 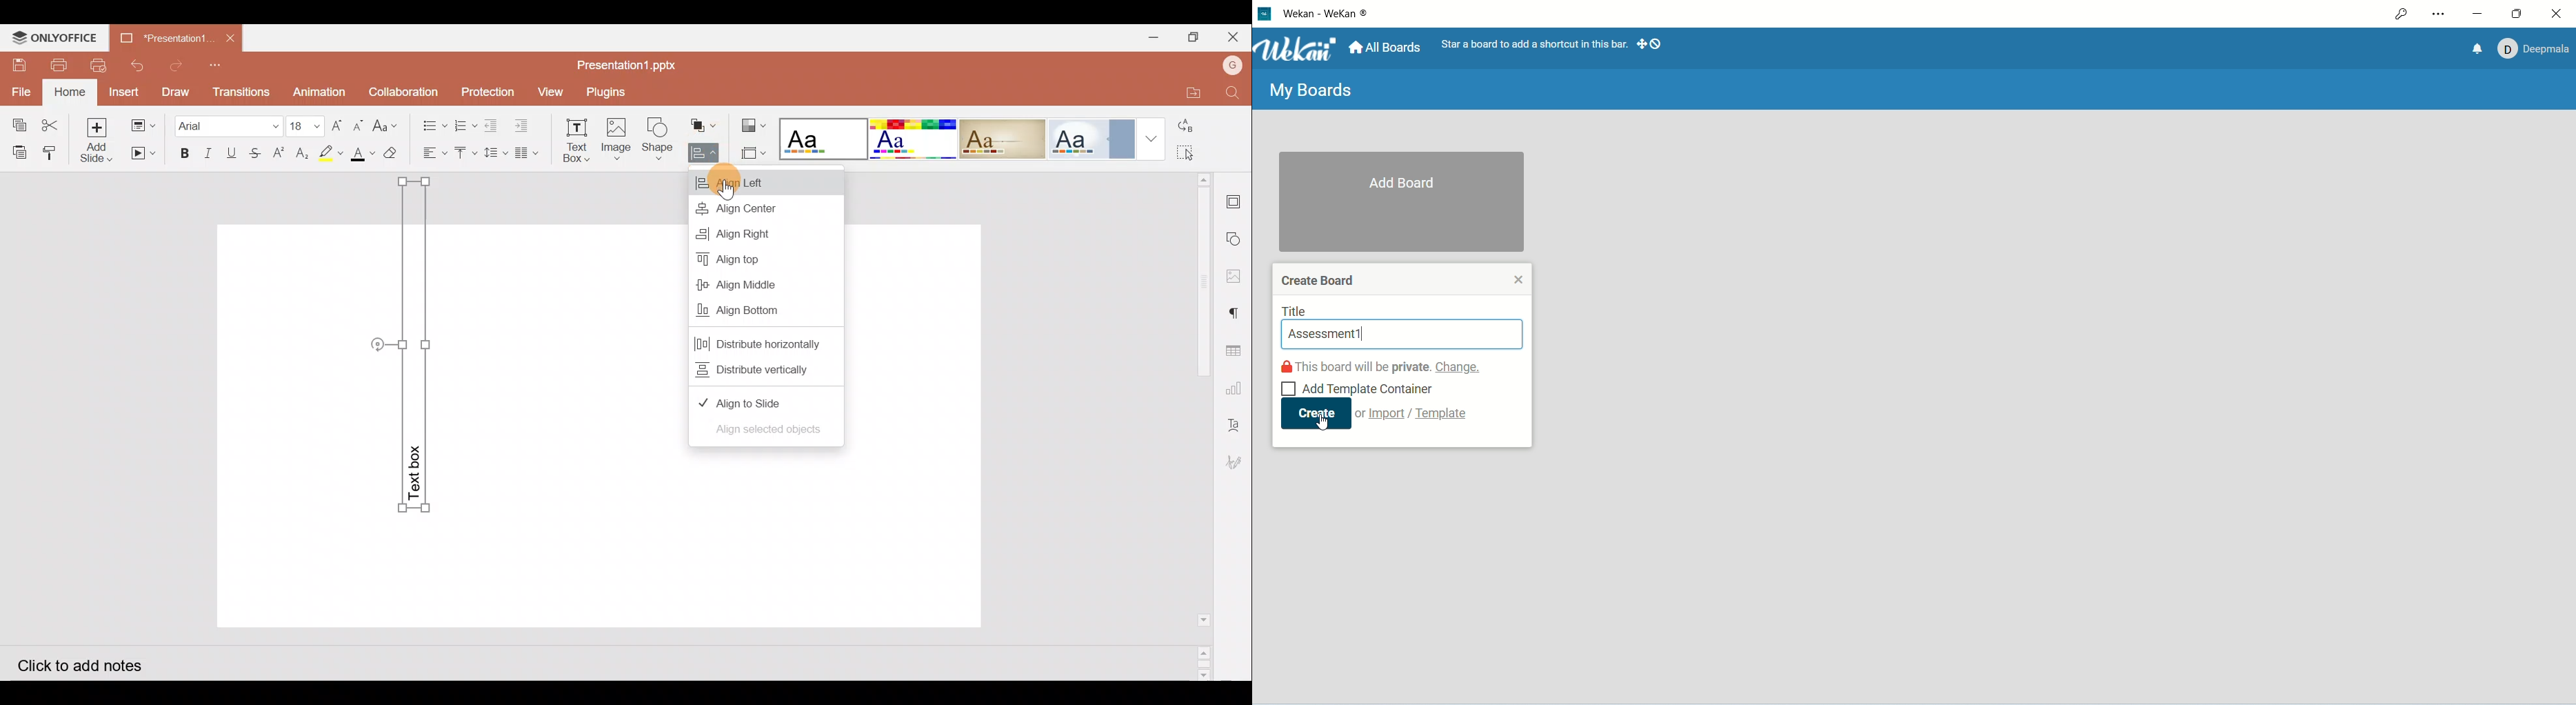 I want to click on Increase font size, so click(x=339, y=124).